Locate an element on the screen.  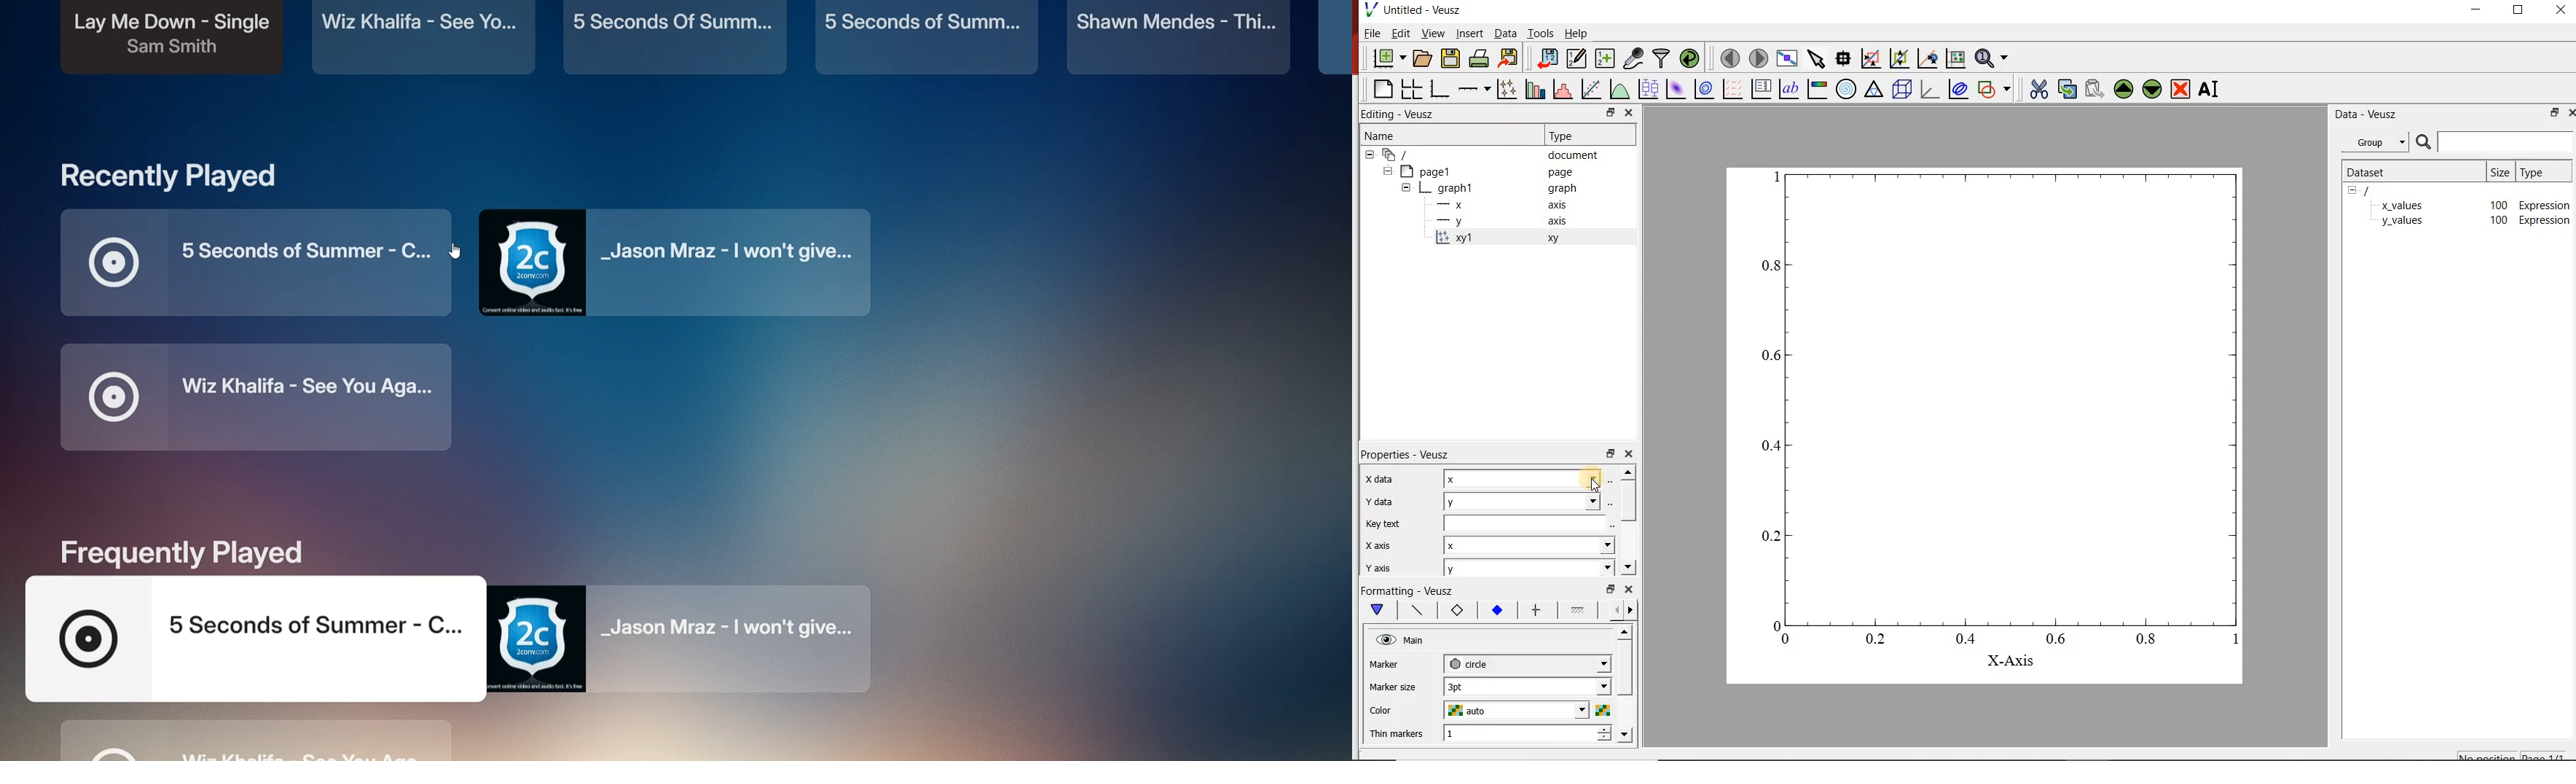
insert is located at coordinates (1469, 33).